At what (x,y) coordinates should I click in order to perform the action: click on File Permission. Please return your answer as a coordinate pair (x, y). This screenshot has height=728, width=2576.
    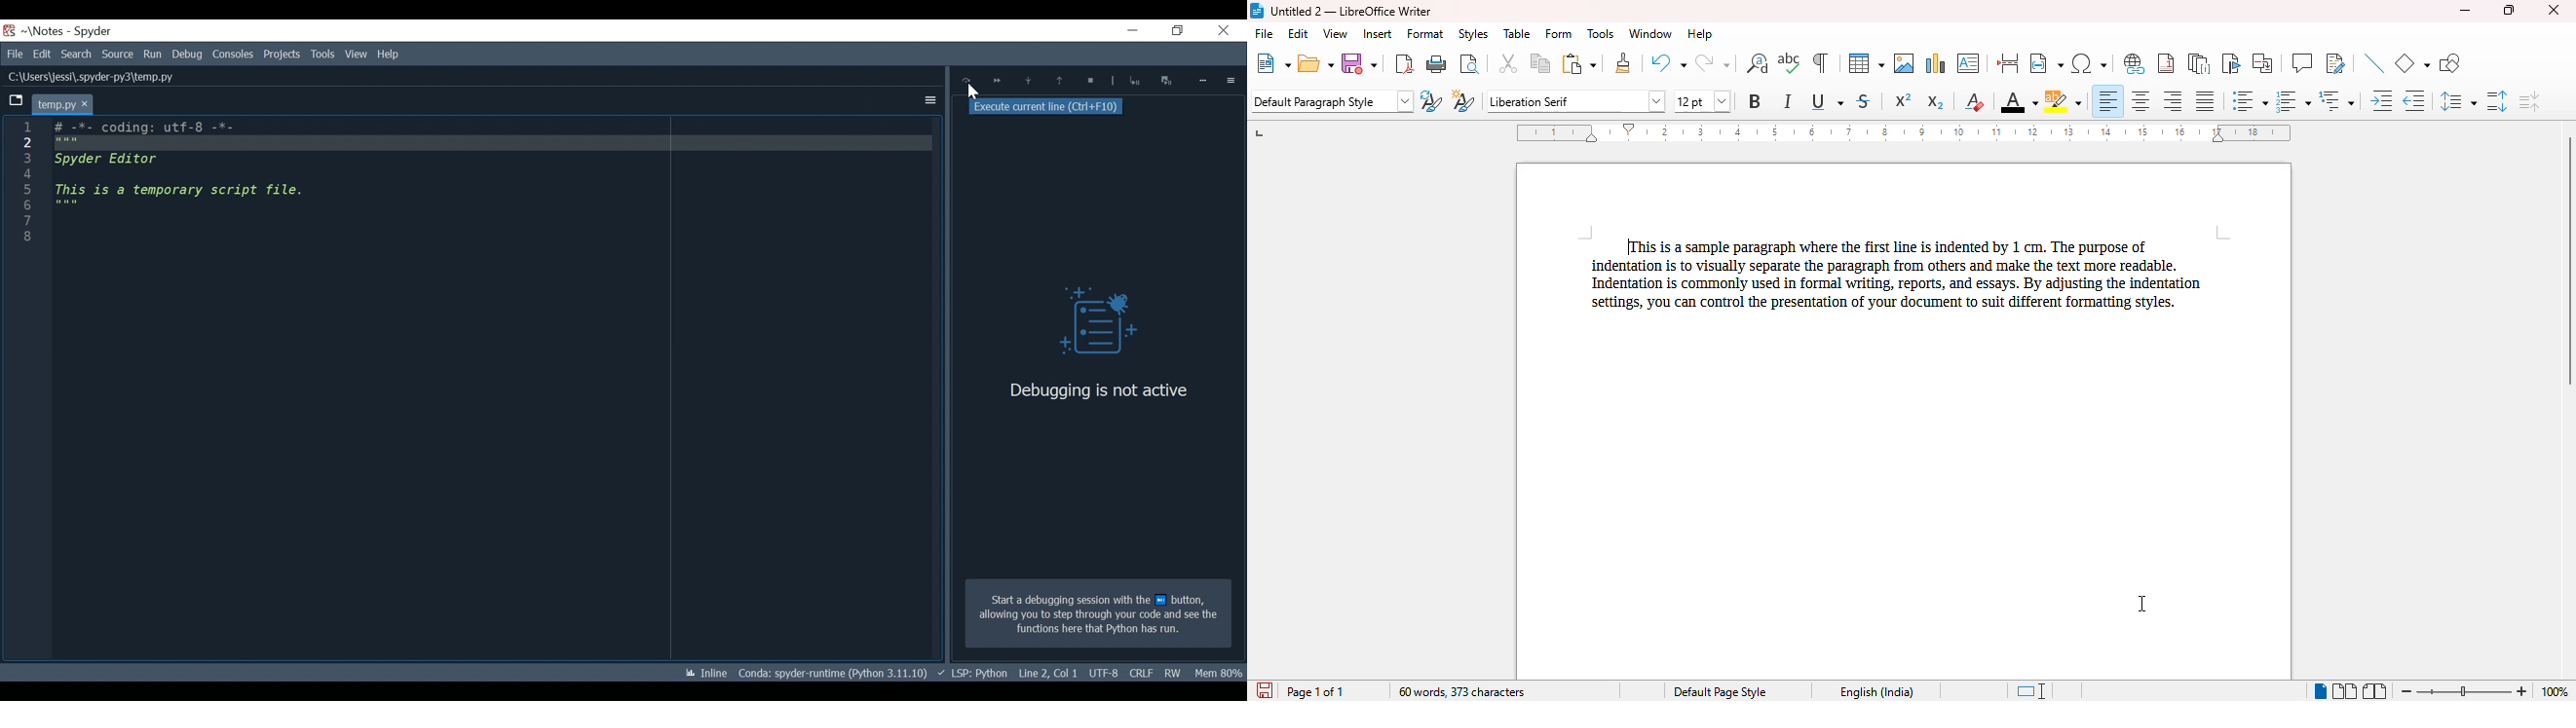
    Looking at the image, I should click on (1174, 672).